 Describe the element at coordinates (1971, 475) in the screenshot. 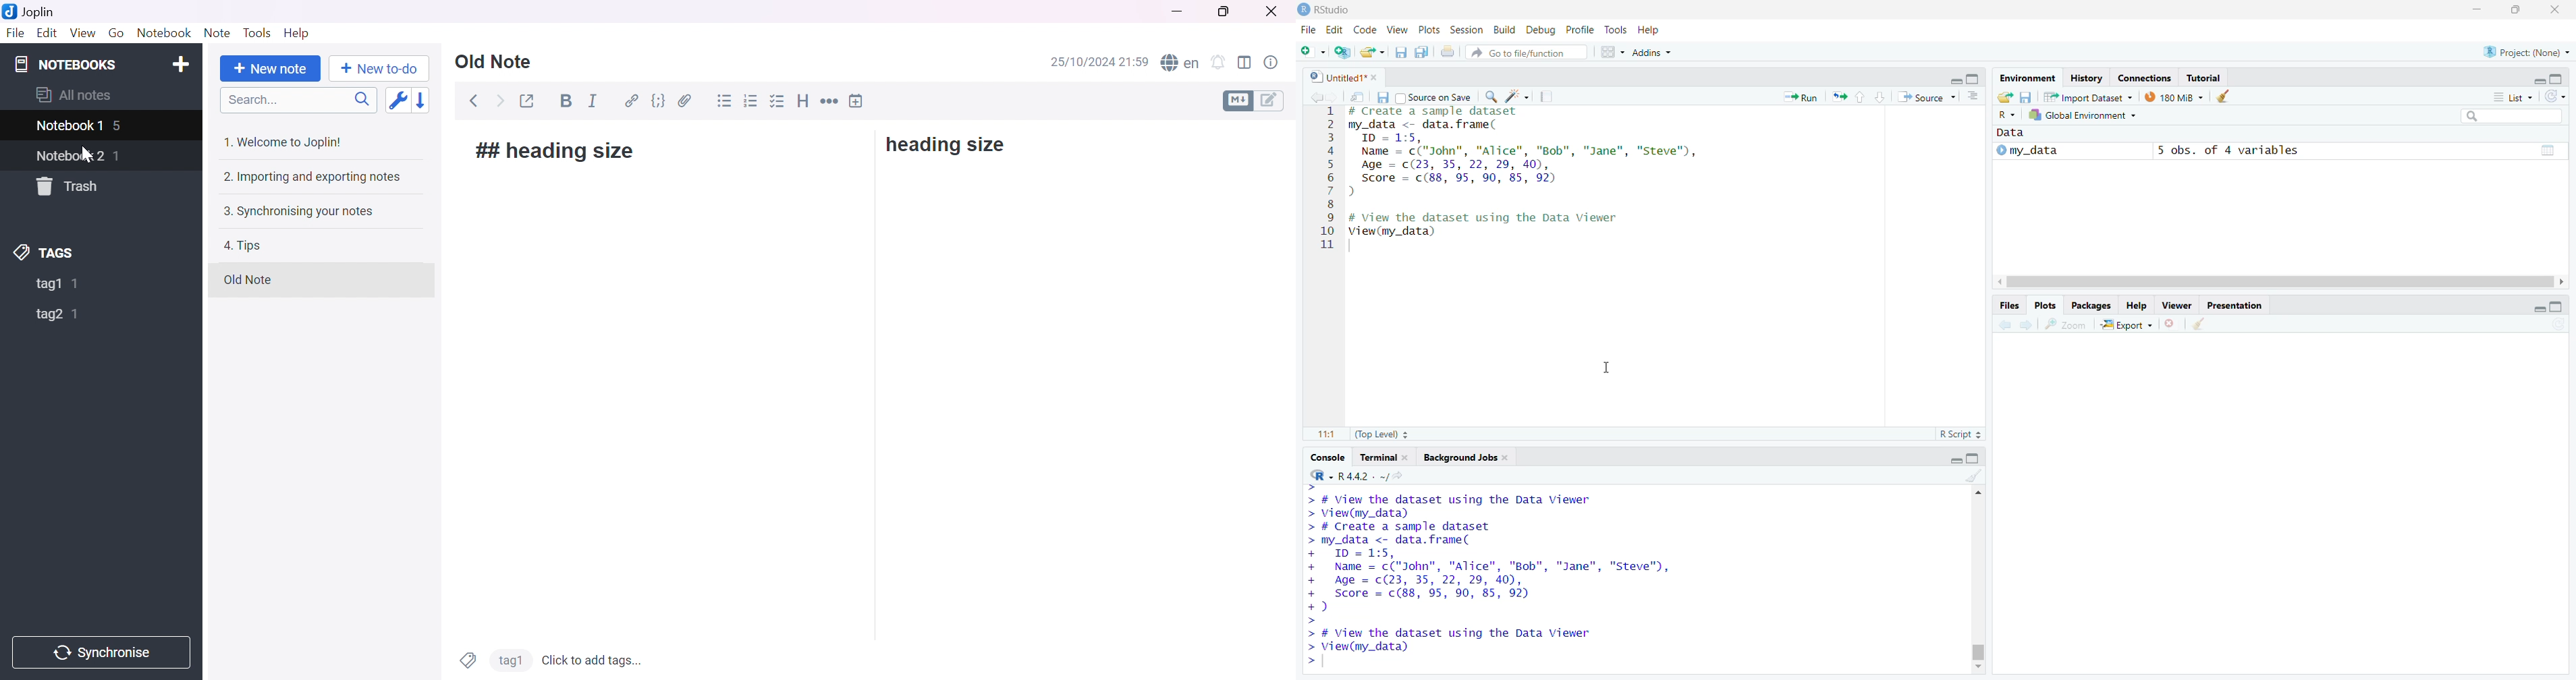

I see `Clear Objects for the workspace` at that location.